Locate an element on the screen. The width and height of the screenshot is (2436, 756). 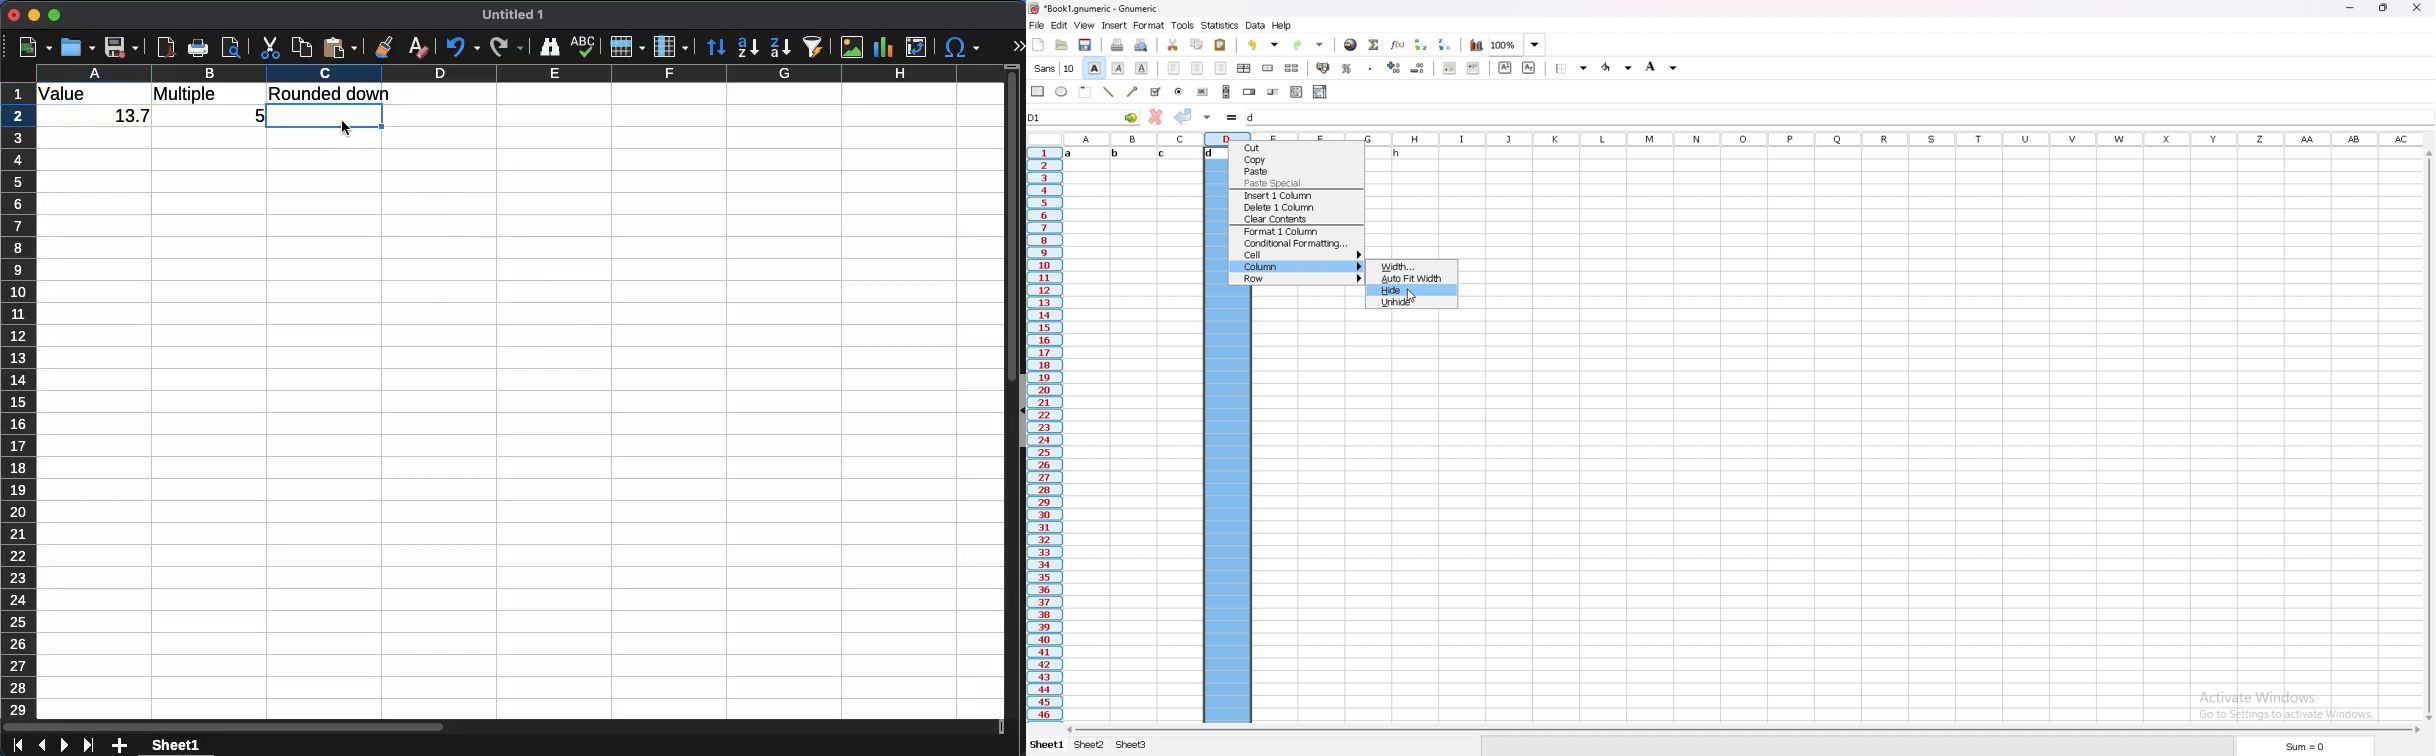
cursor is located at coordinates (346, 127).